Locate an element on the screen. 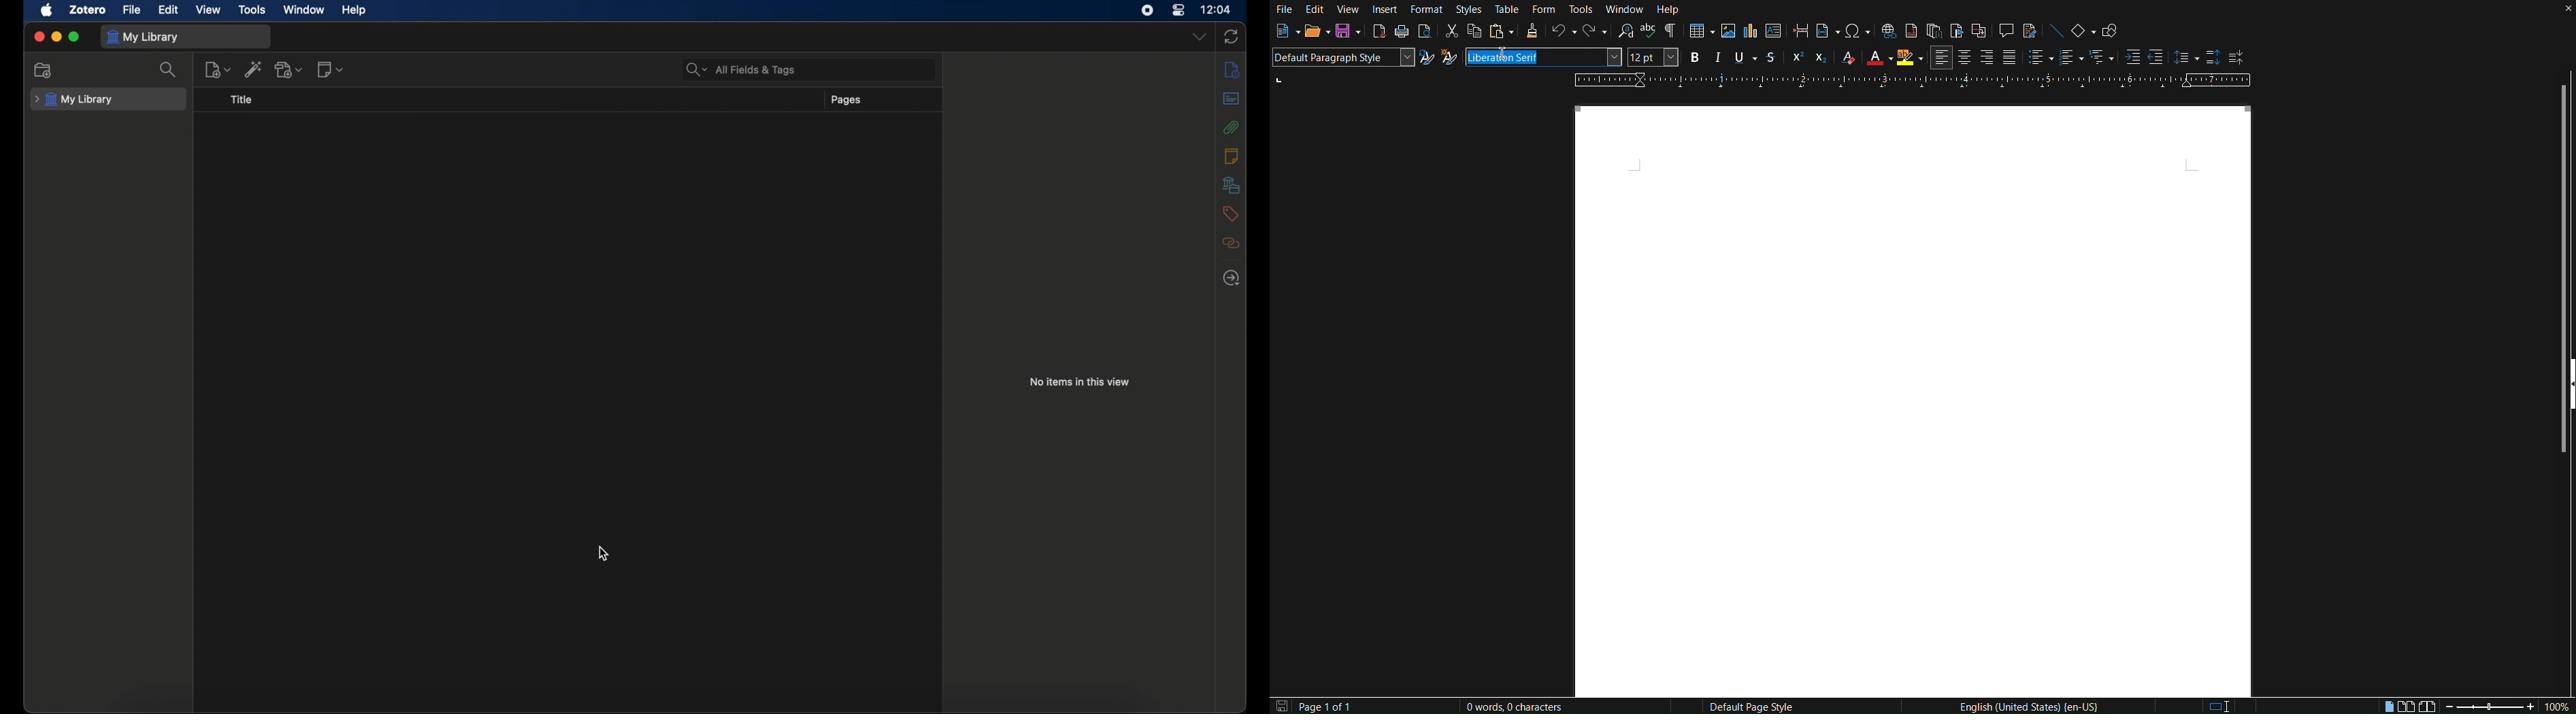  search  is located at coordinates (170, 70).